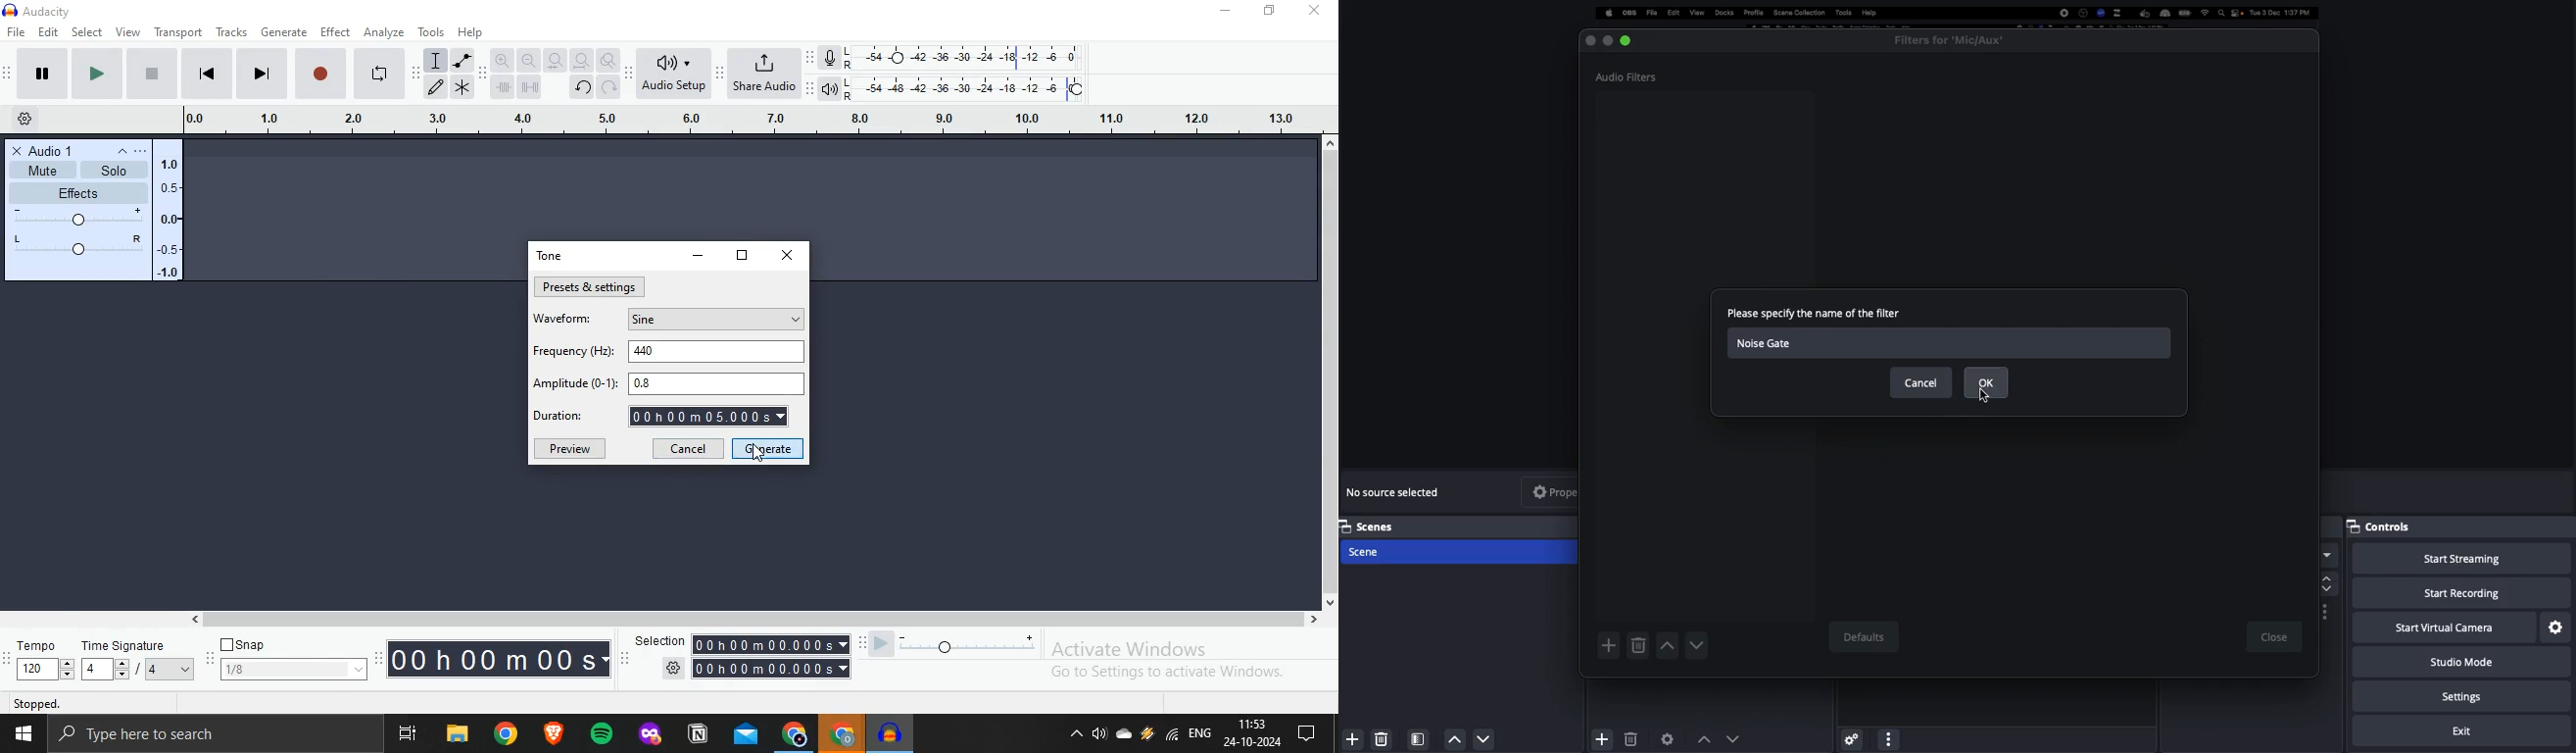 This screenshot has width=2576, height=756. I want to click on Onedrive, so click(1122, 737).